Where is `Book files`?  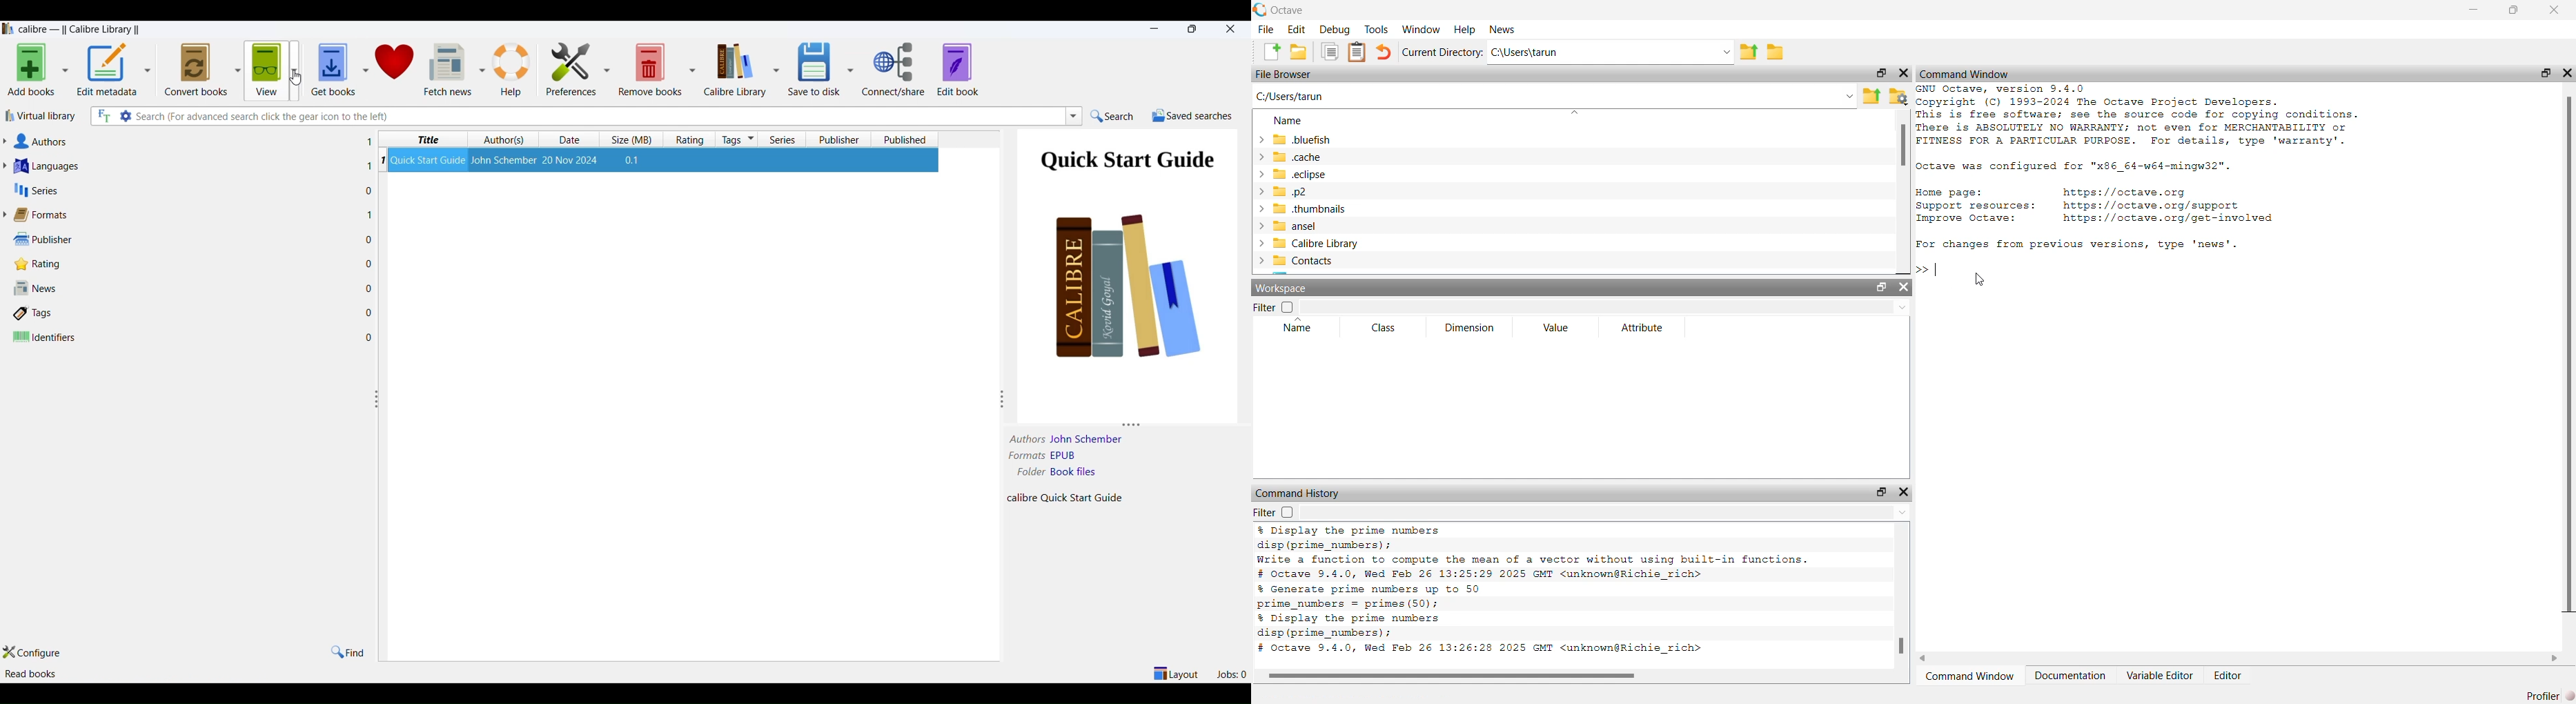 Book files is located at coordinates (1093, 473).